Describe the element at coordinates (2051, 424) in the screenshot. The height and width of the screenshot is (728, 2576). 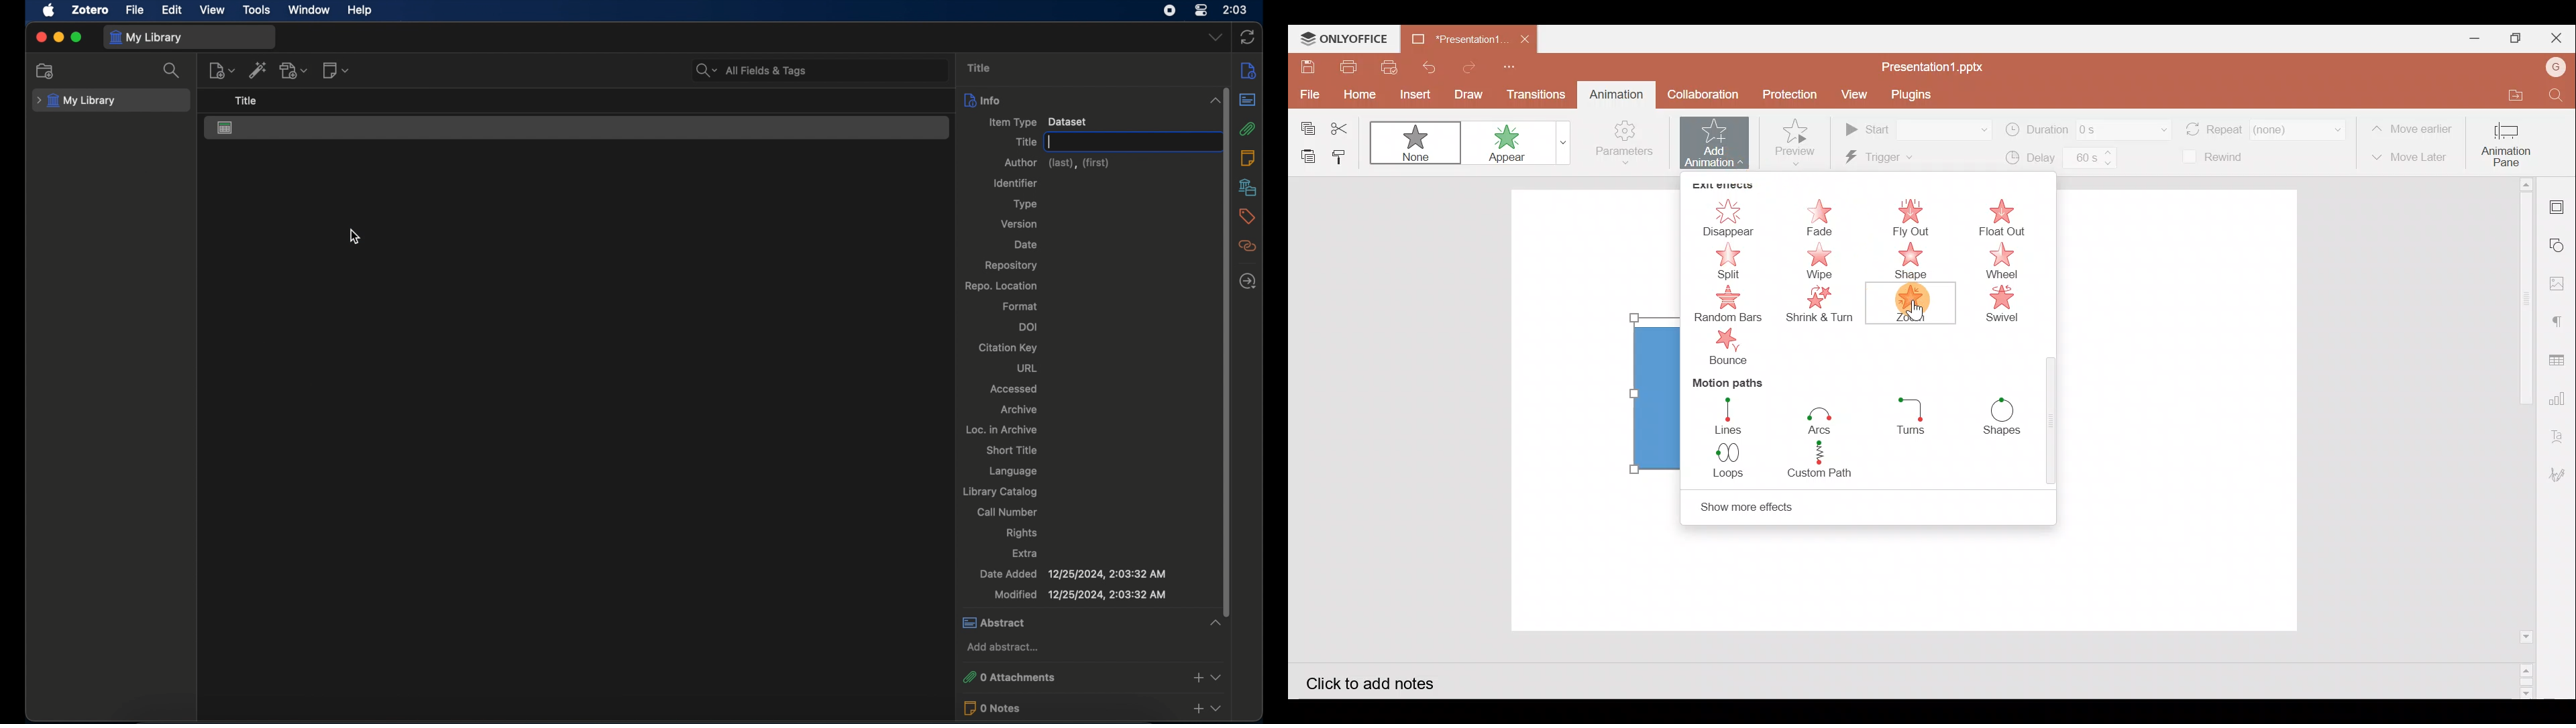
I see `Scroll bar` at that location.